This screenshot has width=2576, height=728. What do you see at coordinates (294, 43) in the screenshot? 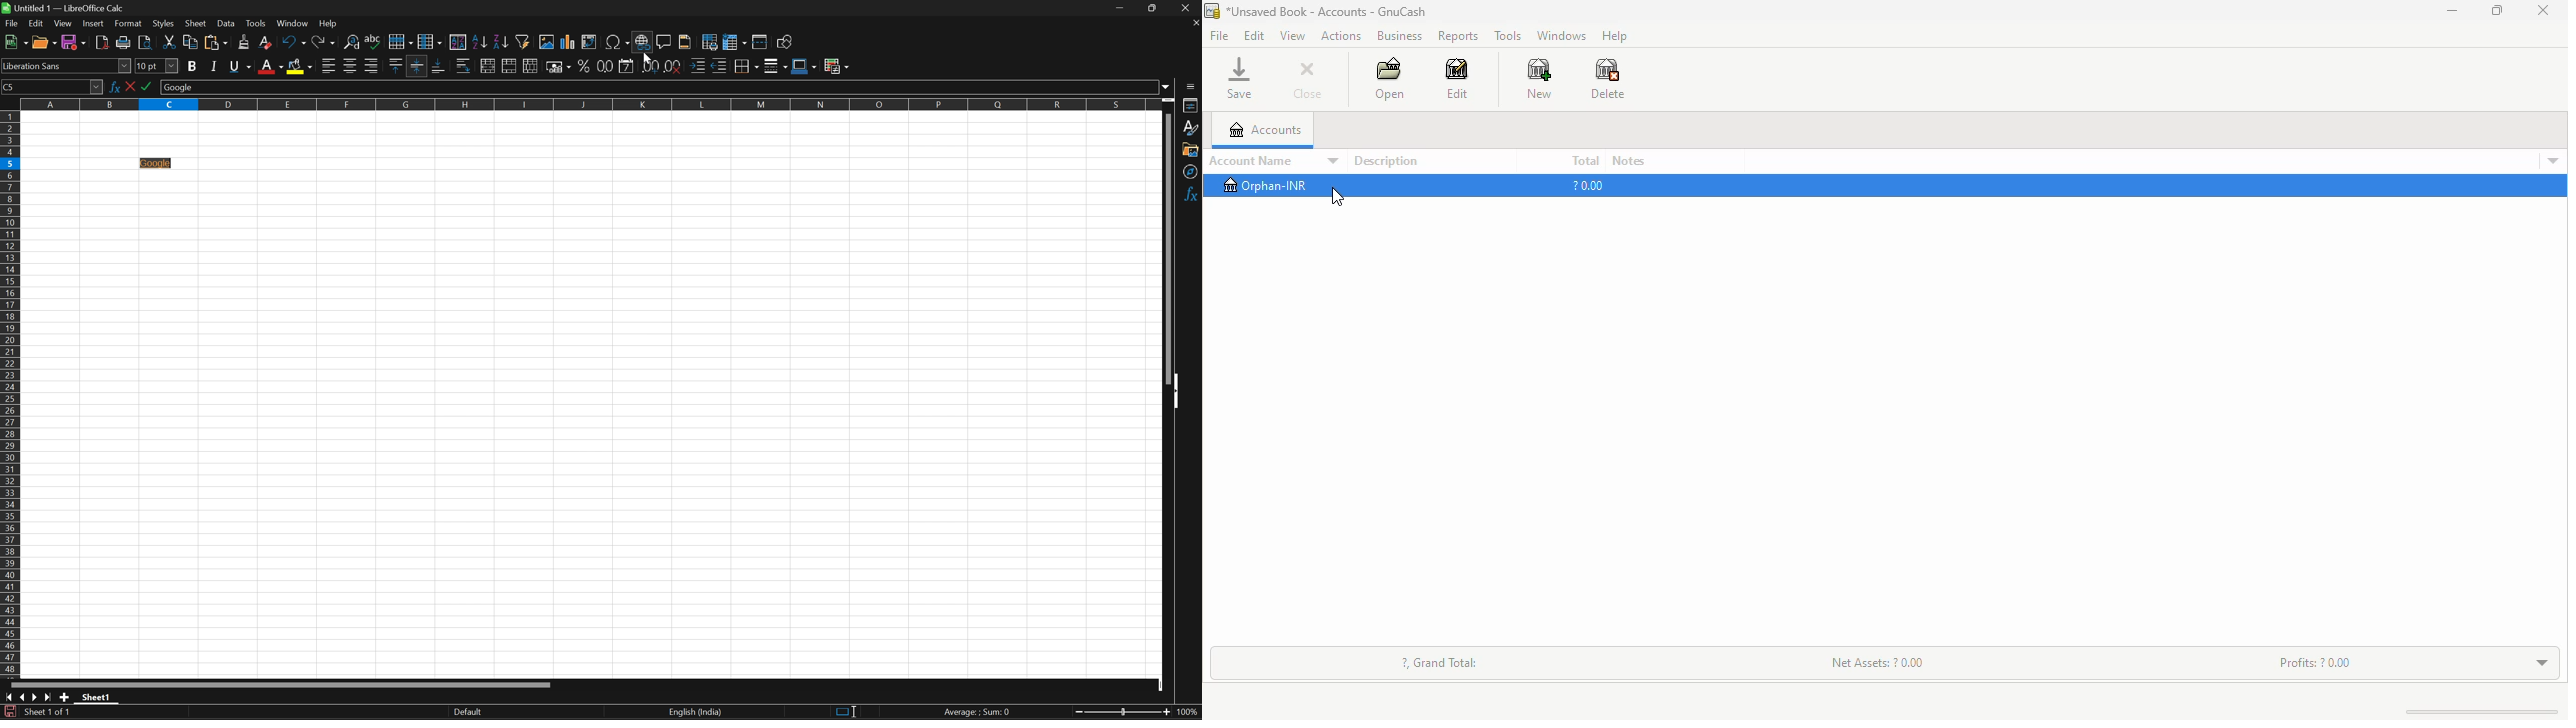
I see `Undo` at bounding box center [294, 43].